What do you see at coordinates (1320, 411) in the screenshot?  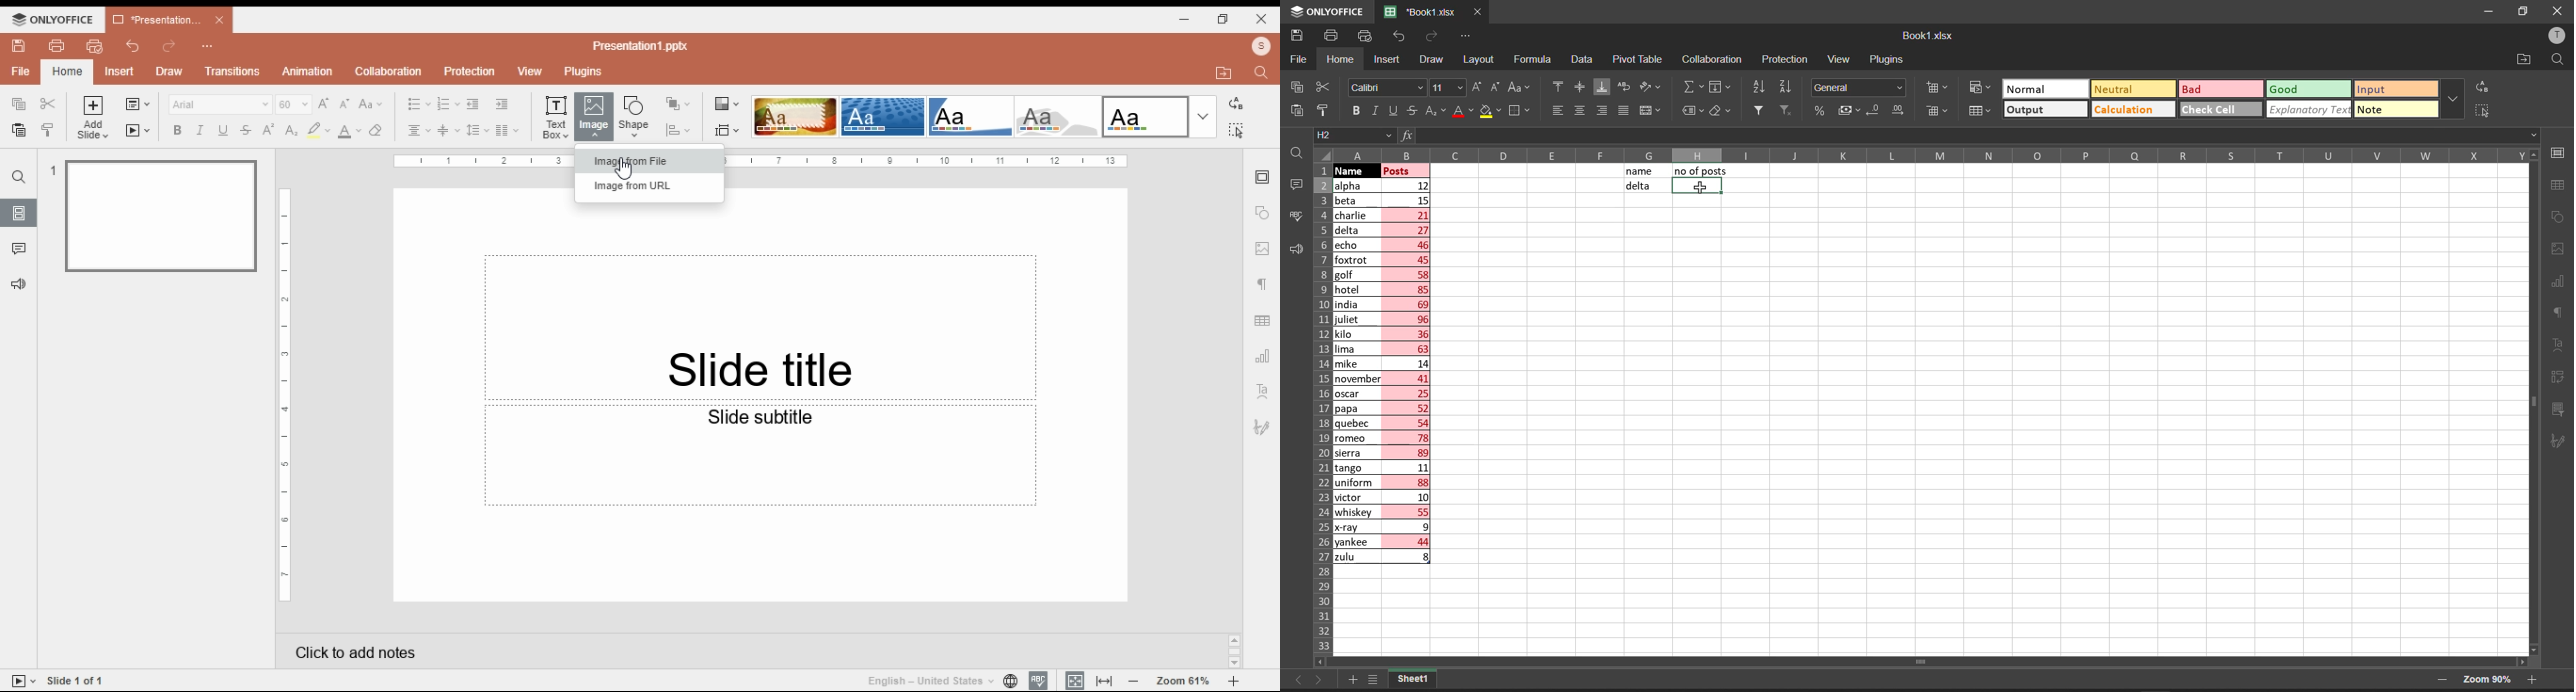 I see `row names` at bounding box center [1320, 411].